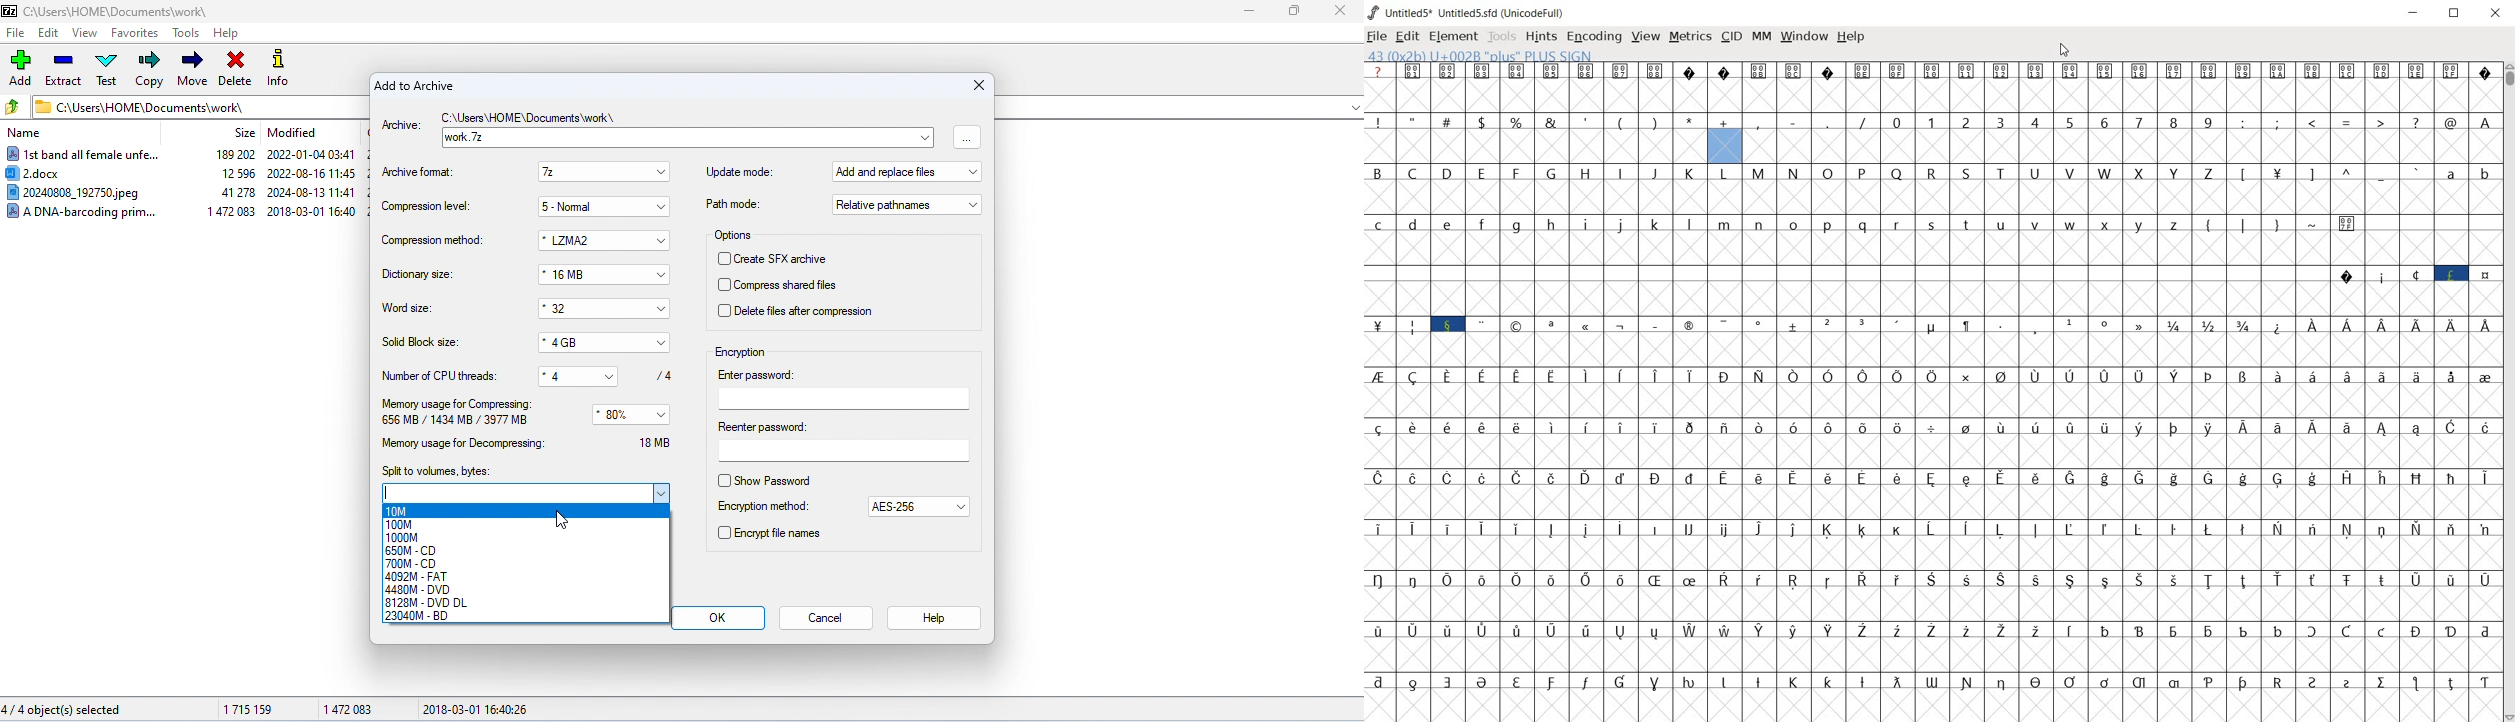 Image resolution: width=2520 pixels, height=728 pixels. What do you see at coordinates (2468, 189) in the screenshot?
I see `alphabet` at bounding box center [2468, 189].